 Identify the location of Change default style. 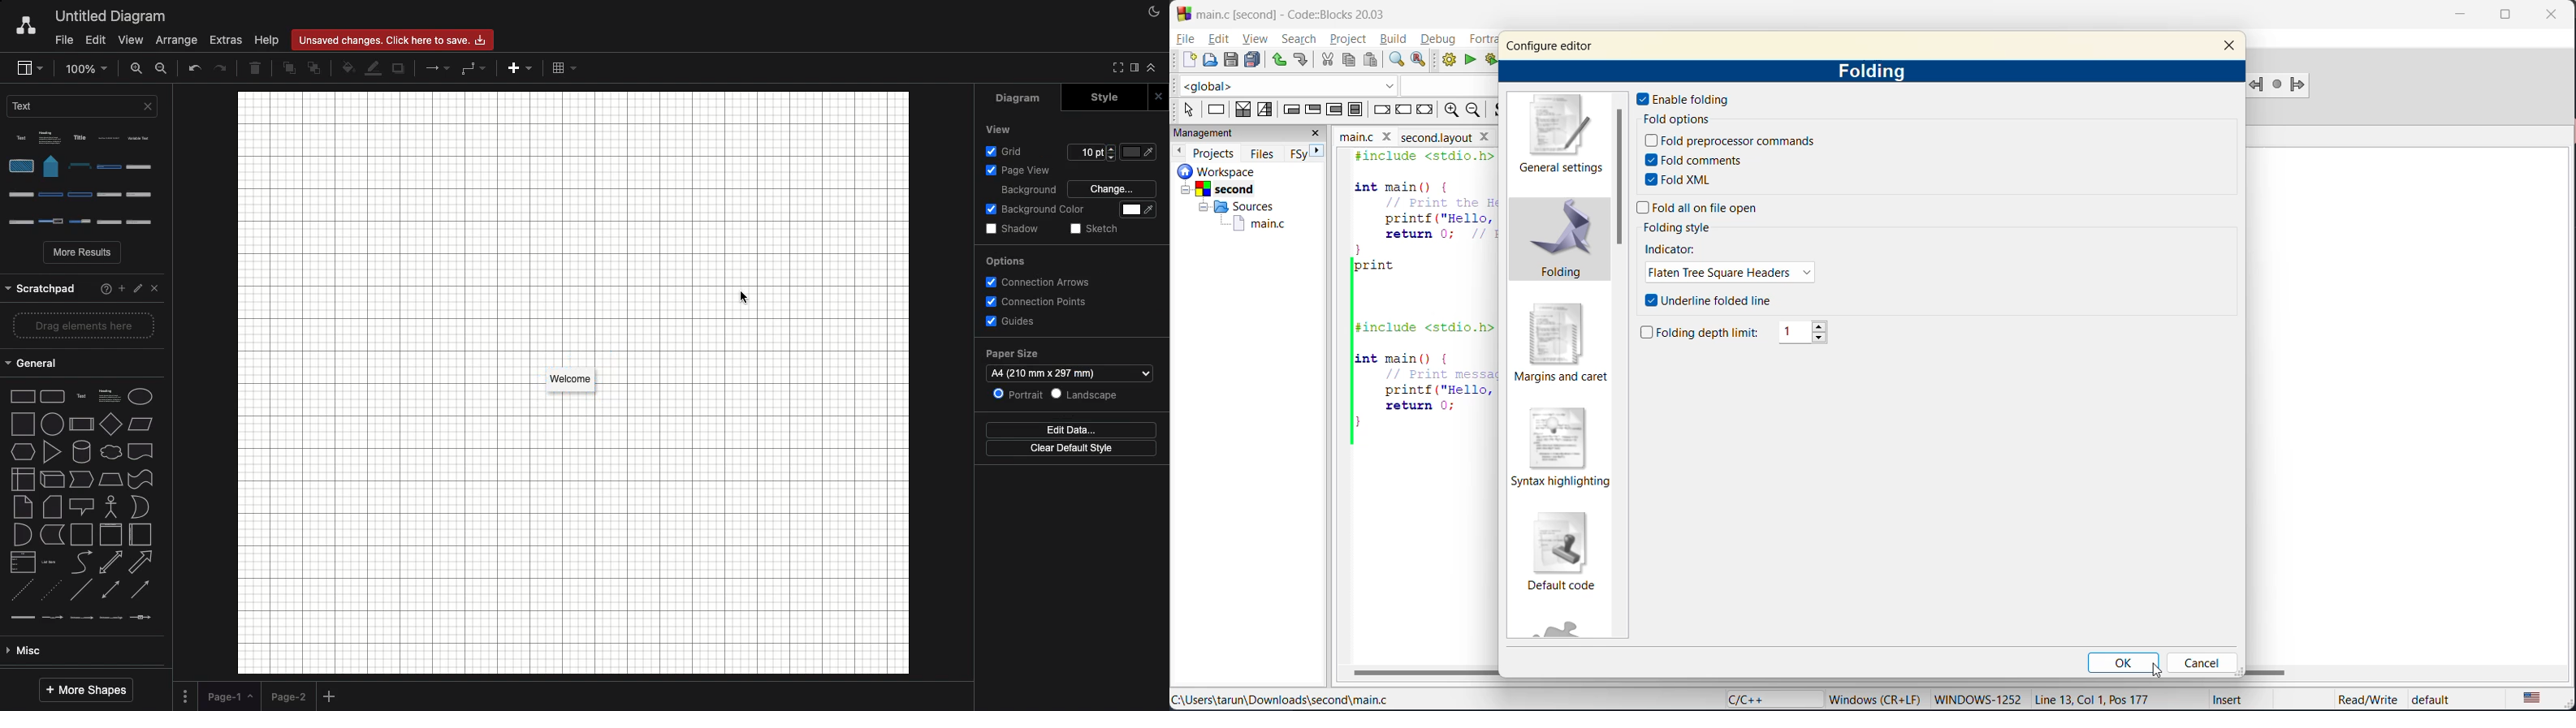
(1076, 450).